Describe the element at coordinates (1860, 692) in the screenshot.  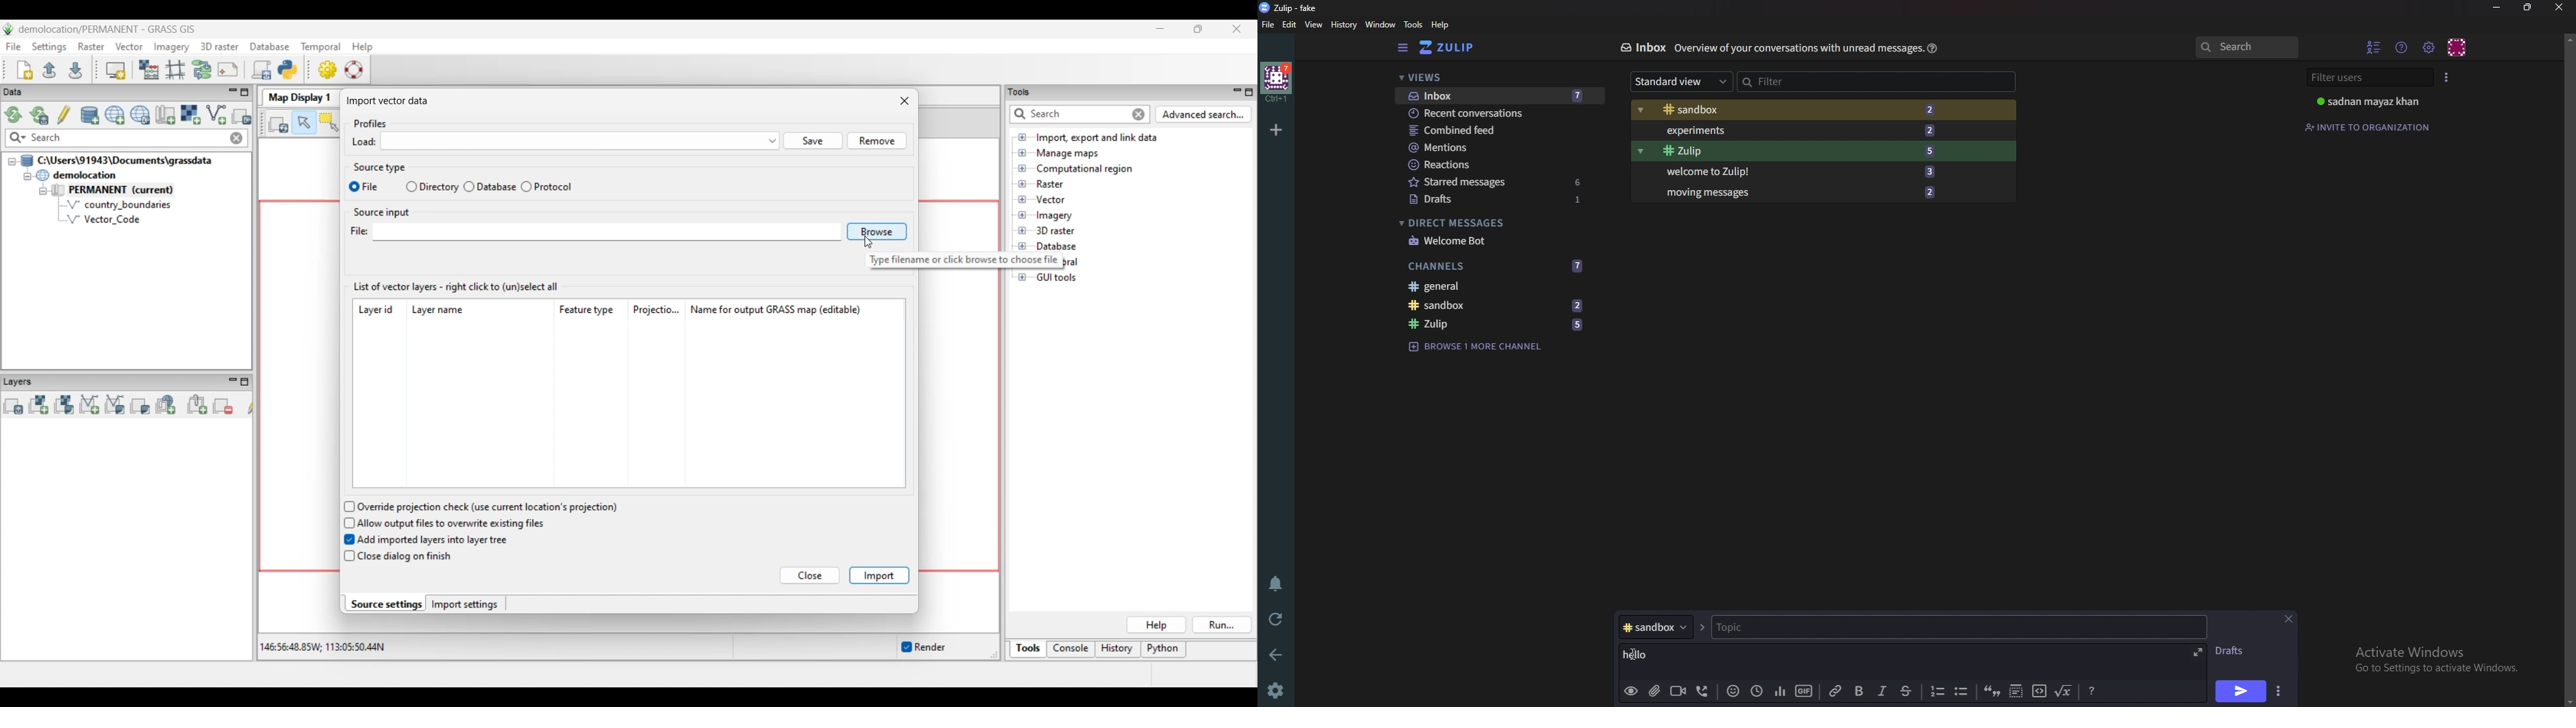
I see `bold` at that location.